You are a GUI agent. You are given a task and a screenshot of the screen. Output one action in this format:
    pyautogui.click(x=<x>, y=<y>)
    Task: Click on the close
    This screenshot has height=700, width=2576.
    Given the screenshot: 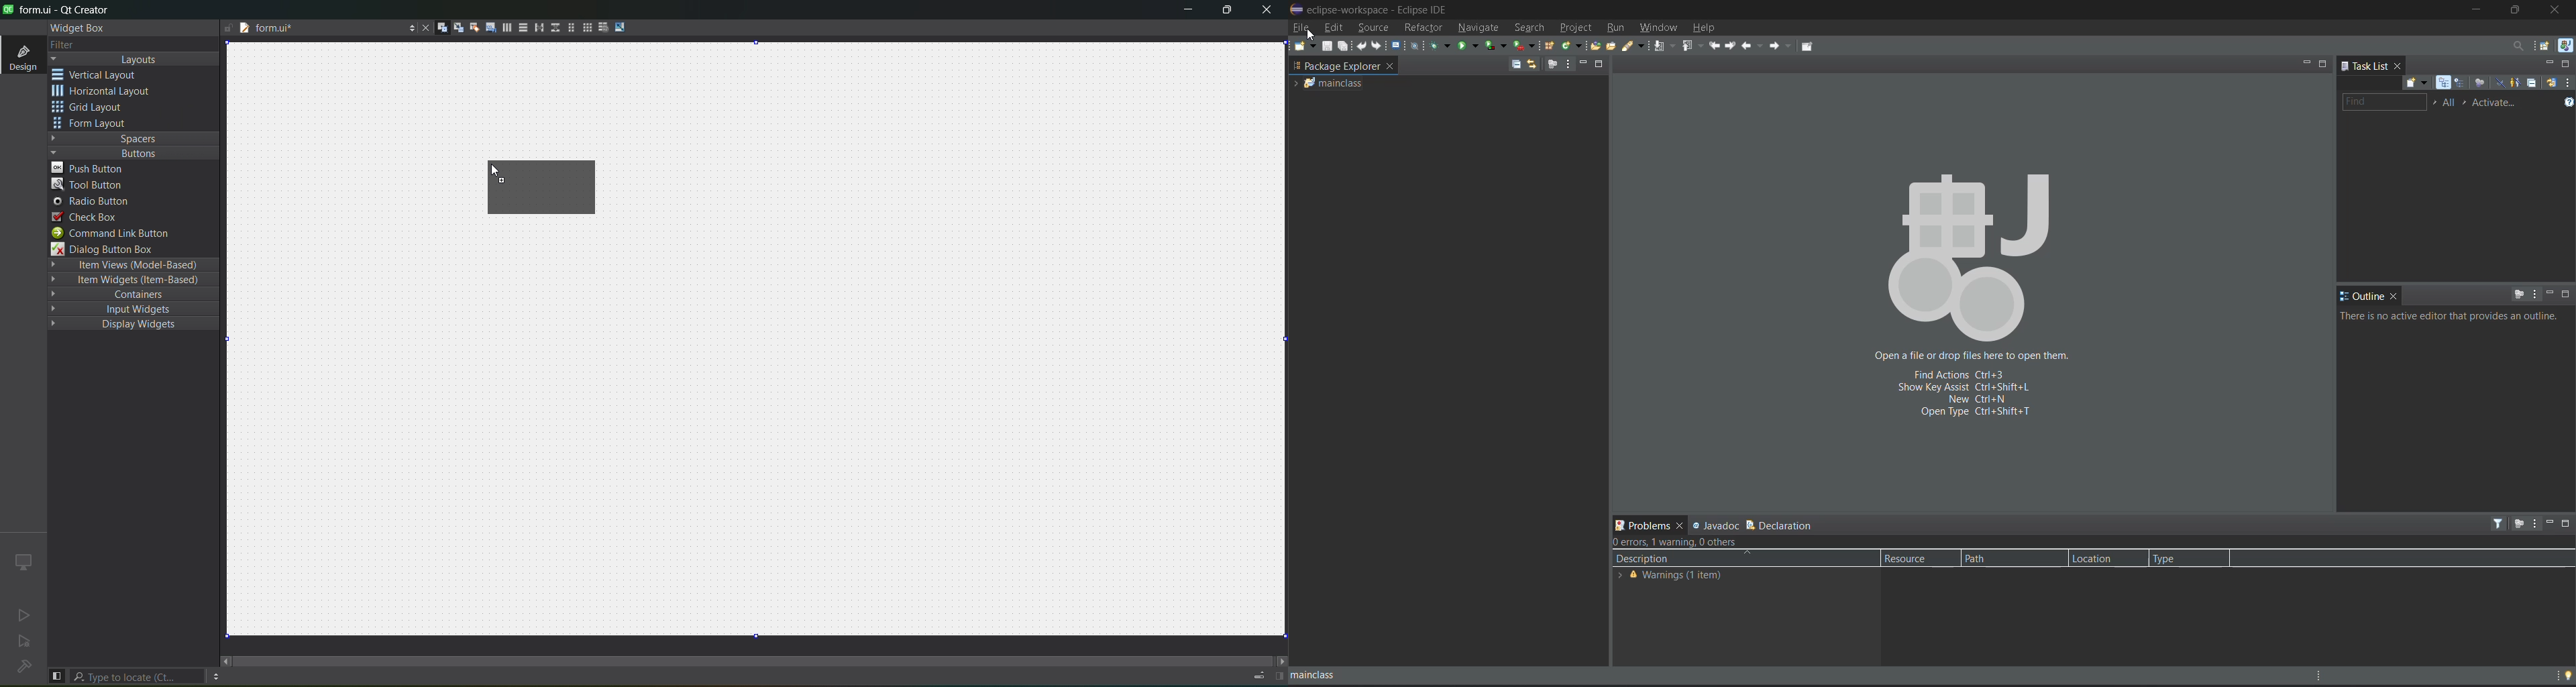 What is the action you would take?
    pyautogui.click(x=1390, y=64)
    